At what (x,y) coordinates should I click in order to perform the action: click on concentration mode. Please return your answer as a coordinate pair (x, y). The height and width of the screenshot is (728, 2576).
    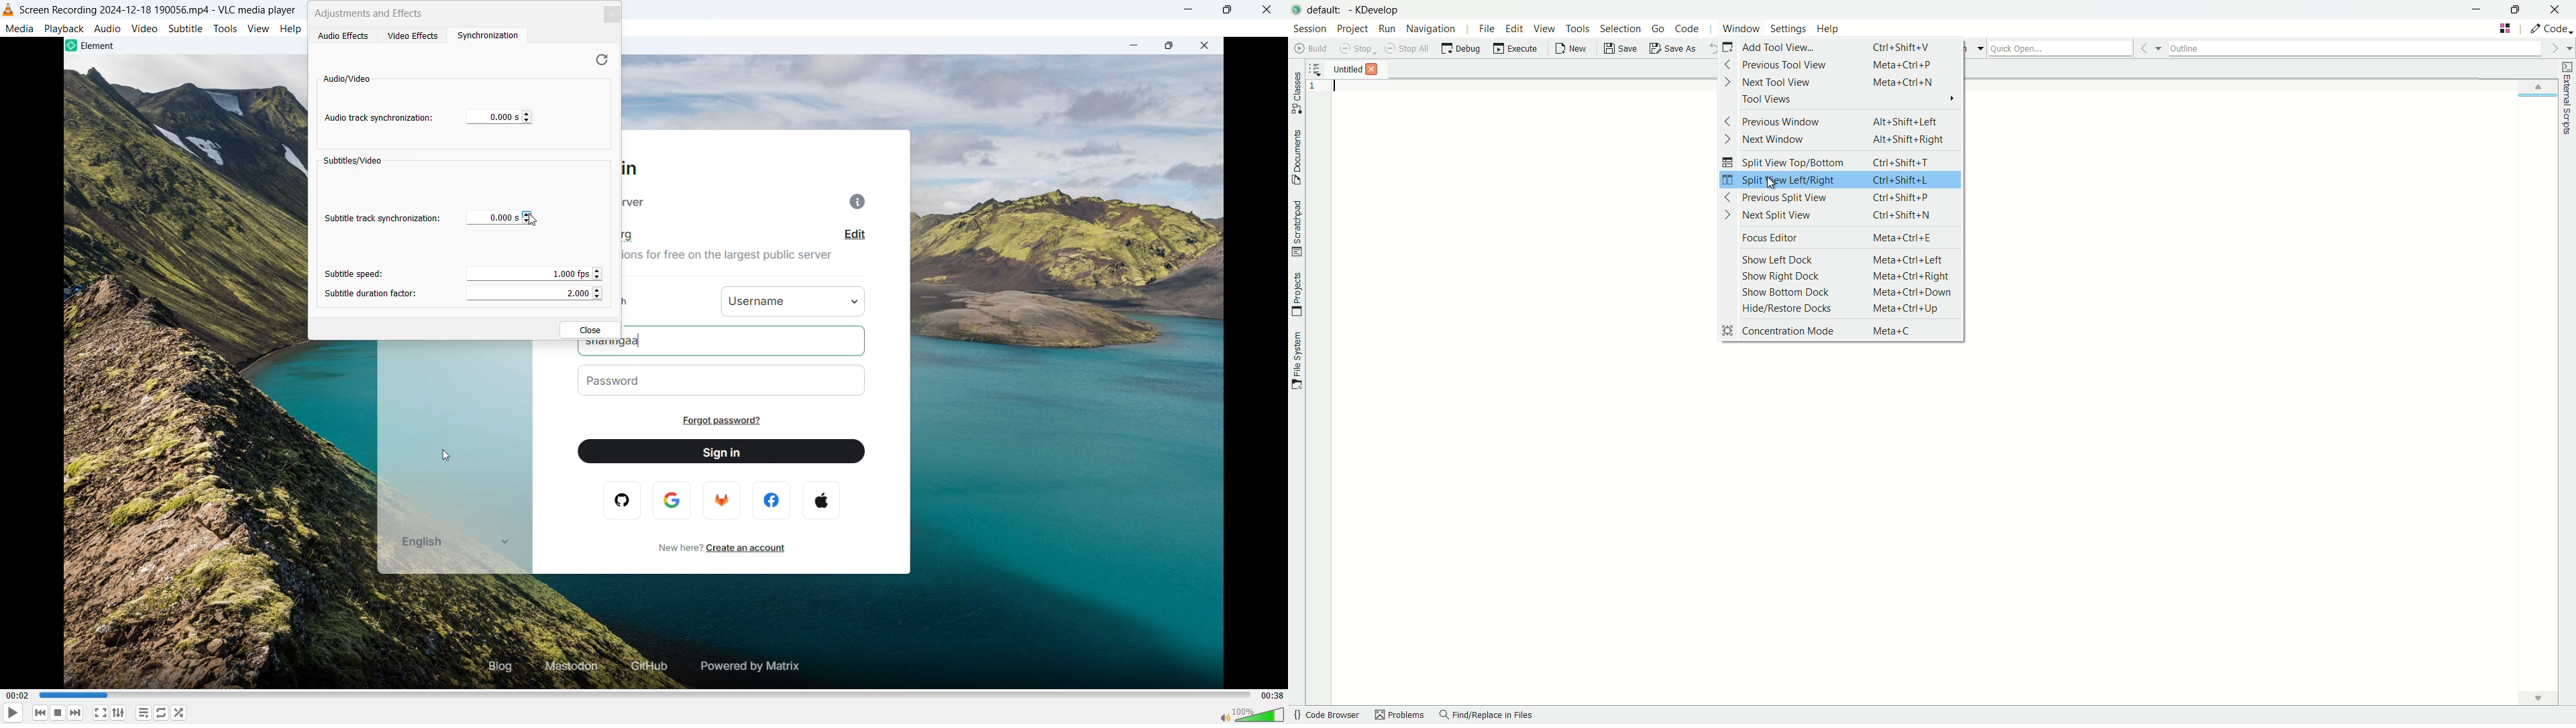
    Looking at the image, I should click on (1780, 330).